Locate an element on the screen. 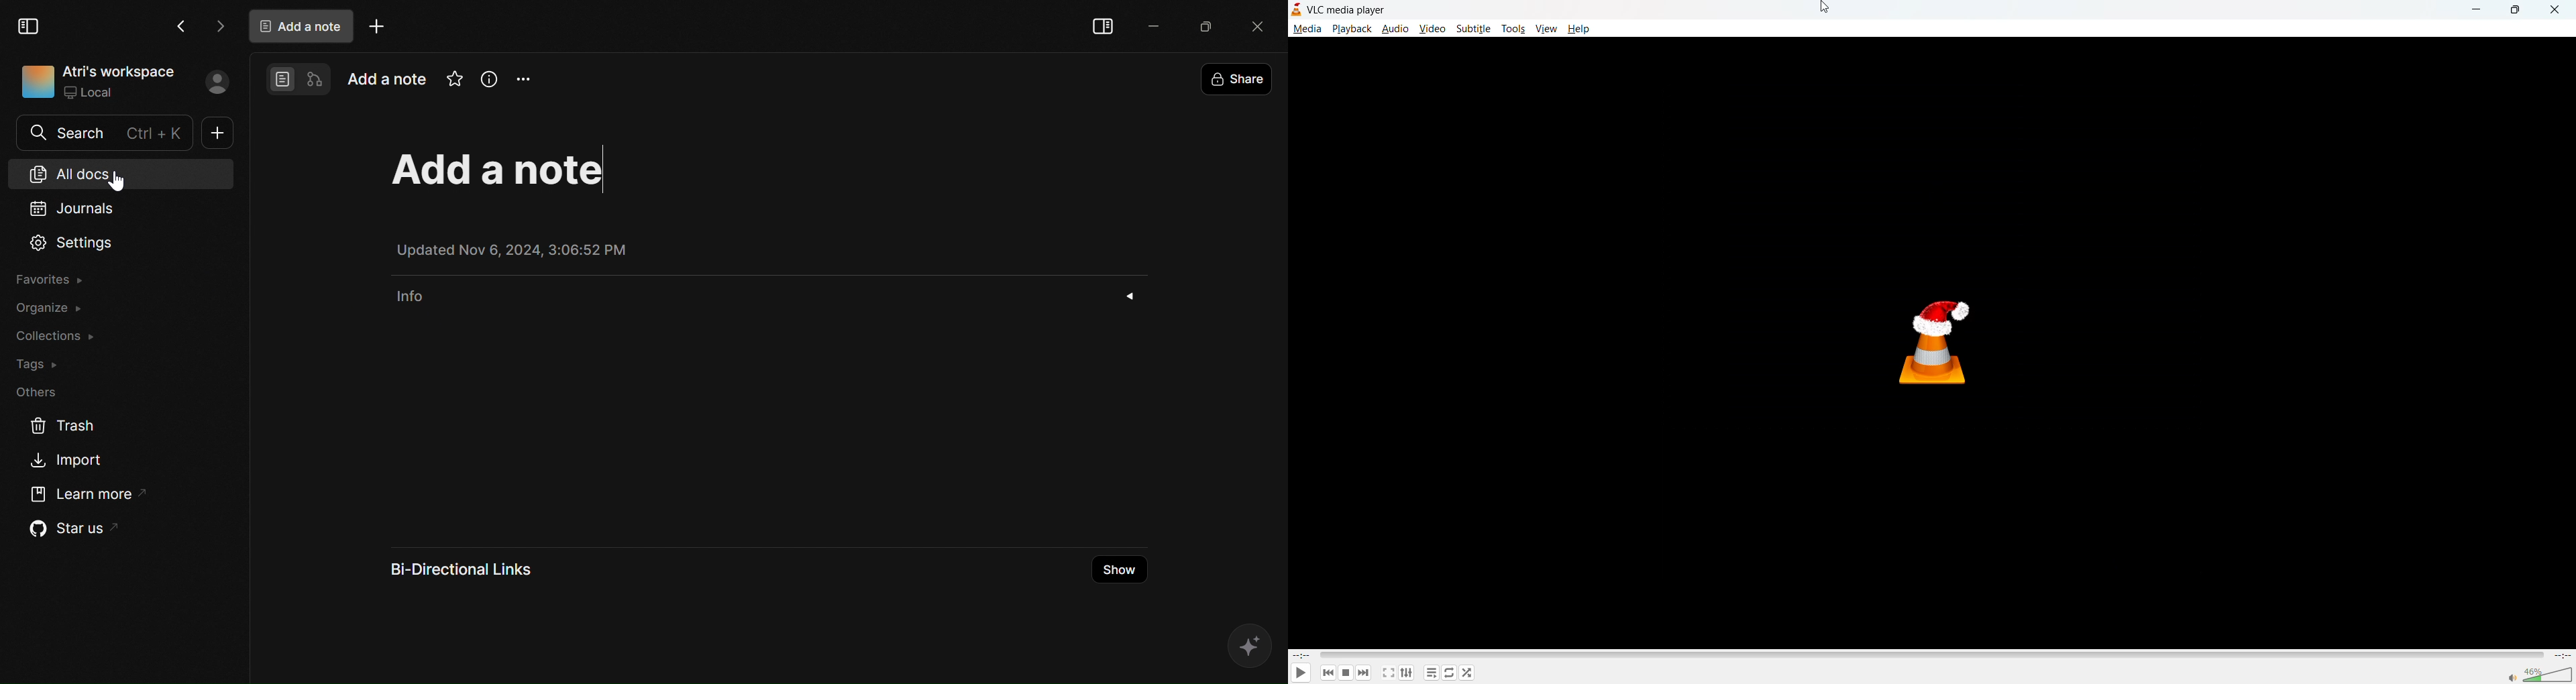 The image size is (2576, 700). volume is located at coordinates (2540, 673).